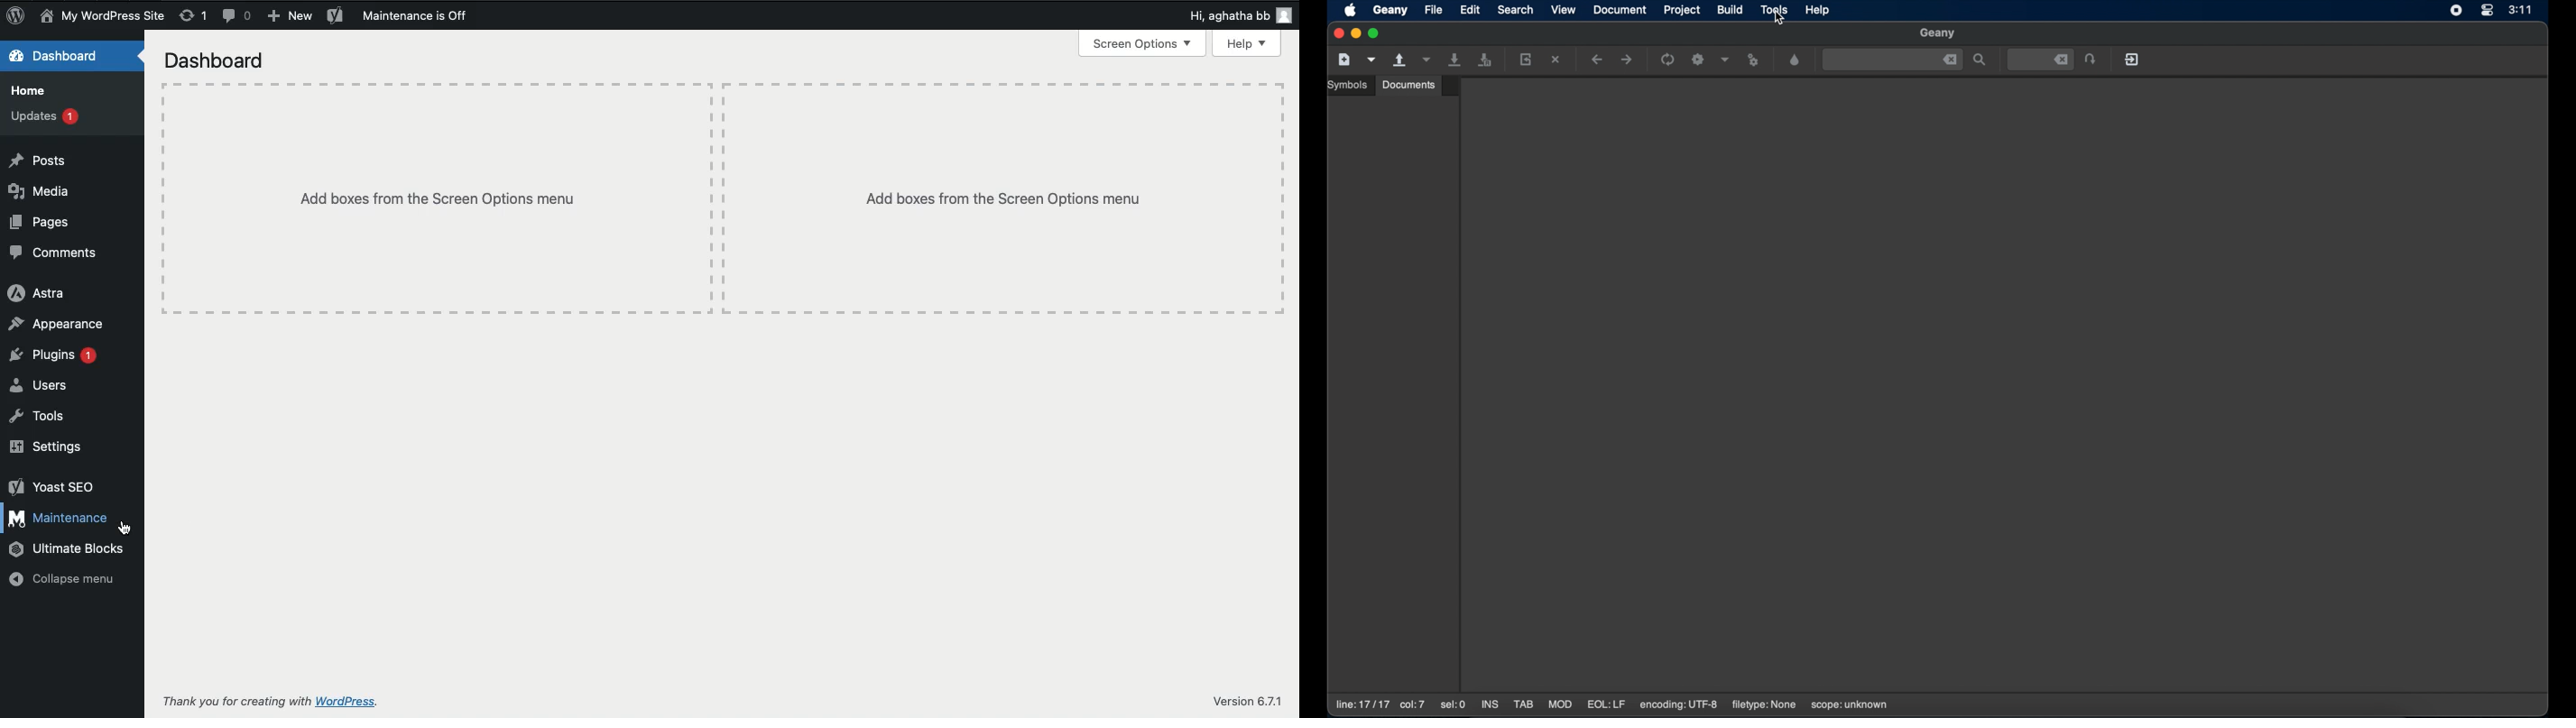 The width and height of the screenshot is (2576, 728). What do you see at coordinates (1248, 42) in the screenshot?
I see `Help` at bounding box center [1248, 42].